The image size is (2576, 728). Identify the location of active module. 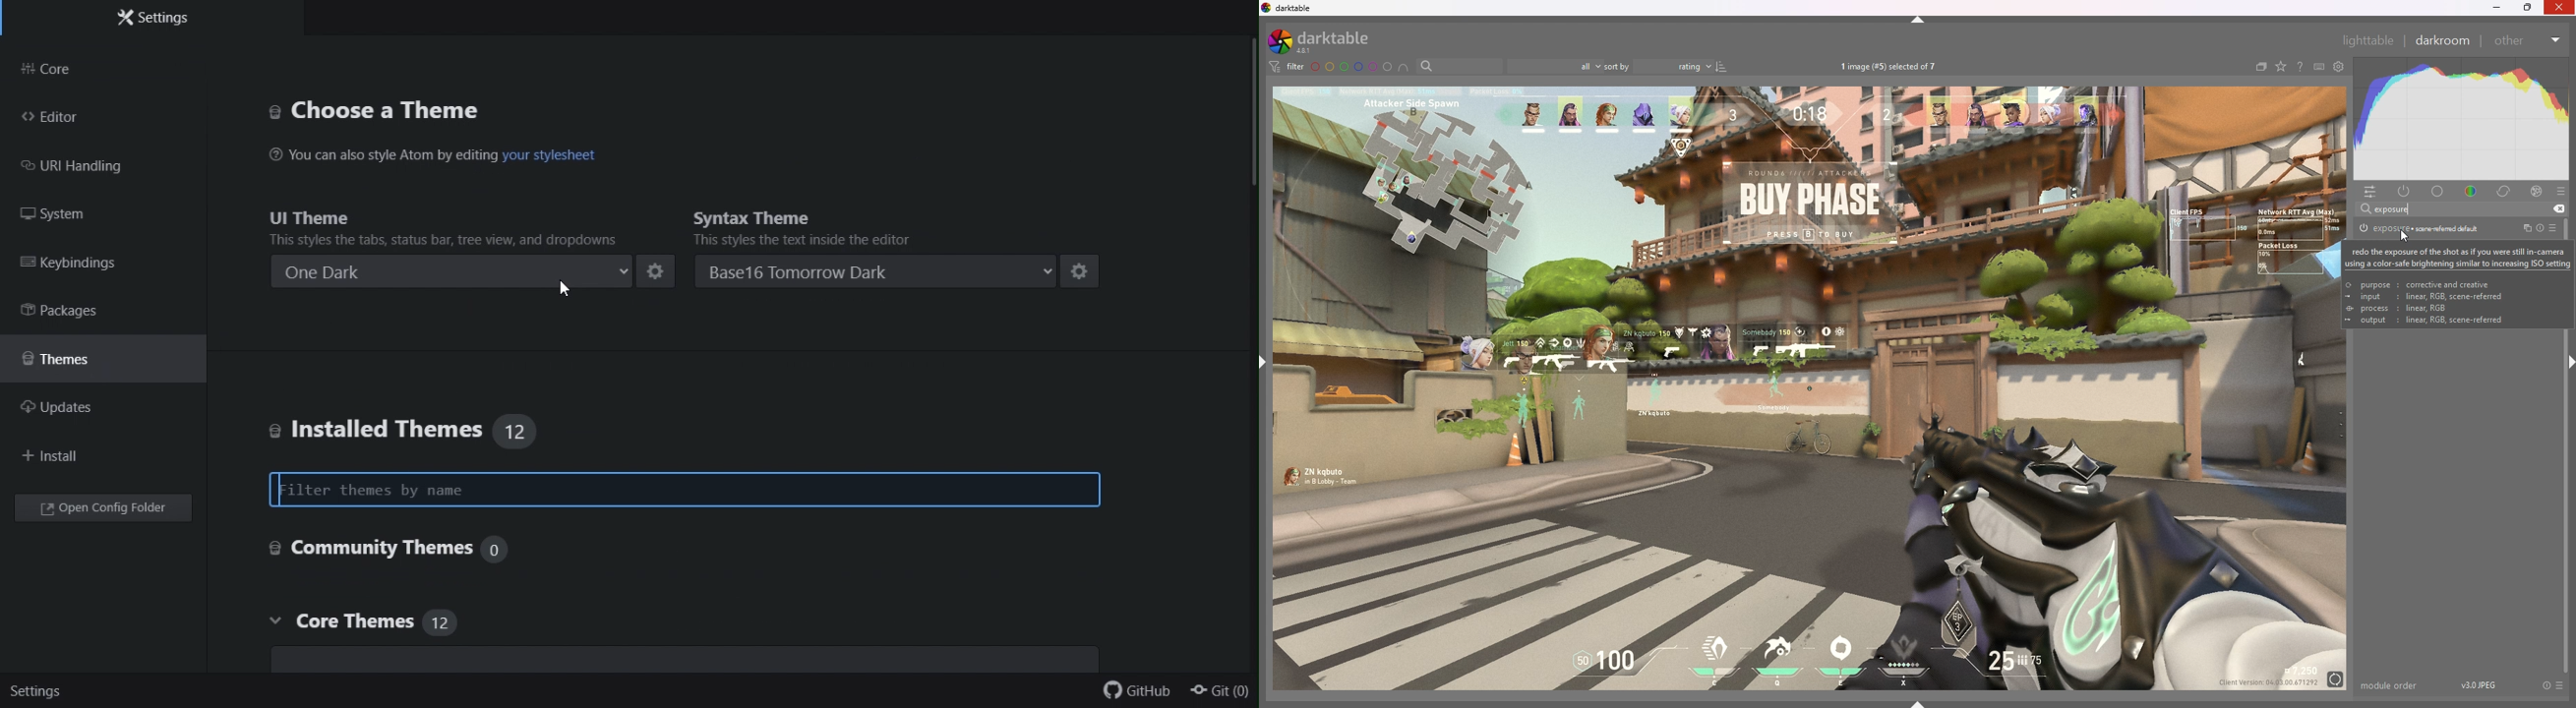
(2406, 192).